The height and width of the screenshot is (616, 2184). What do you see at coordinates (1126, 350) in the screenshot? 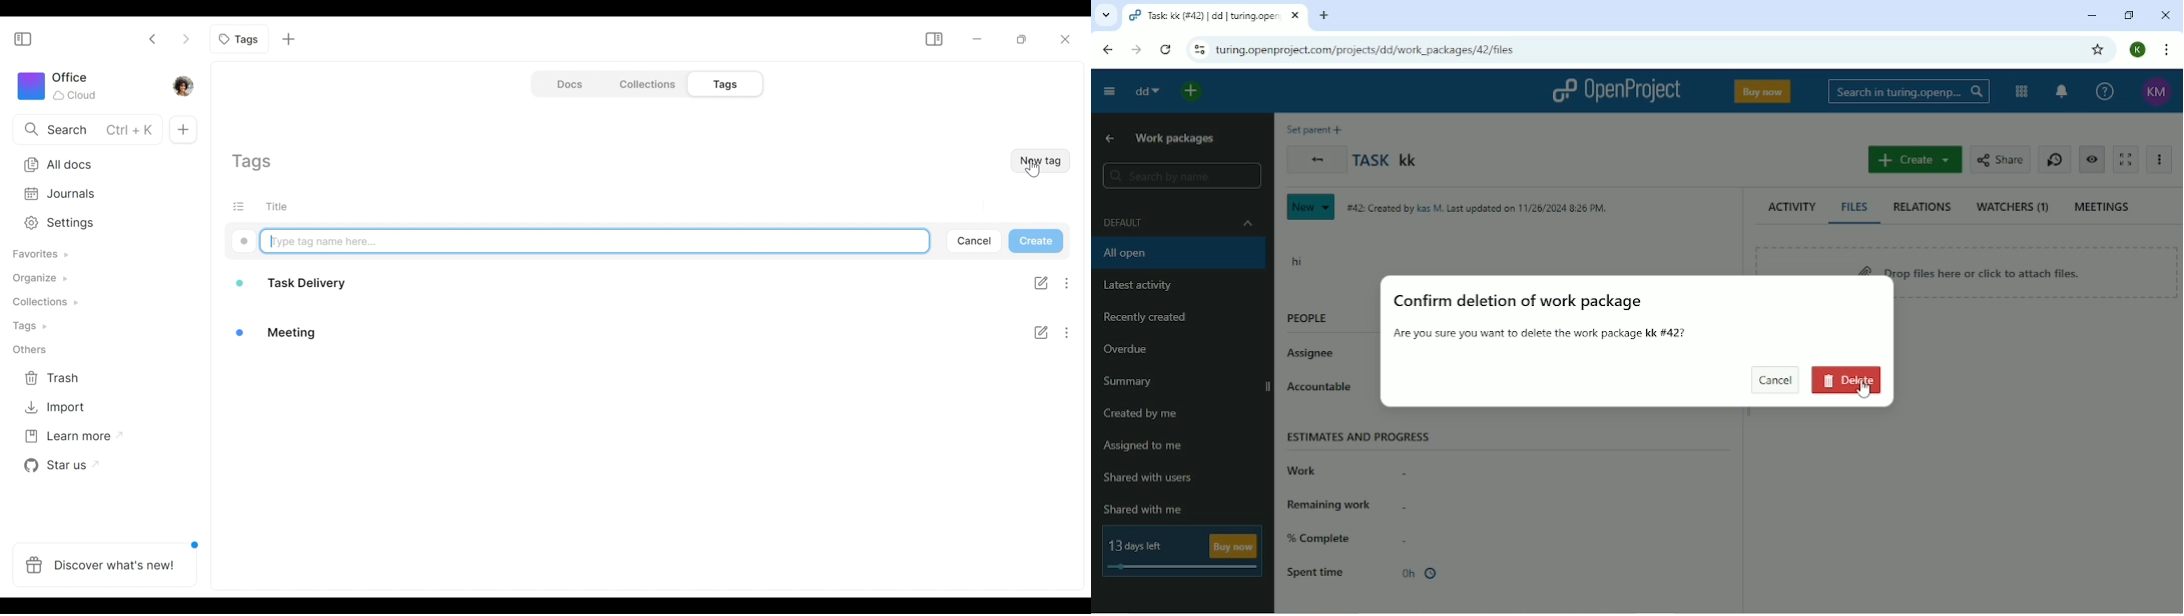
I see `Overdue` at bounding box center [1126, 350].